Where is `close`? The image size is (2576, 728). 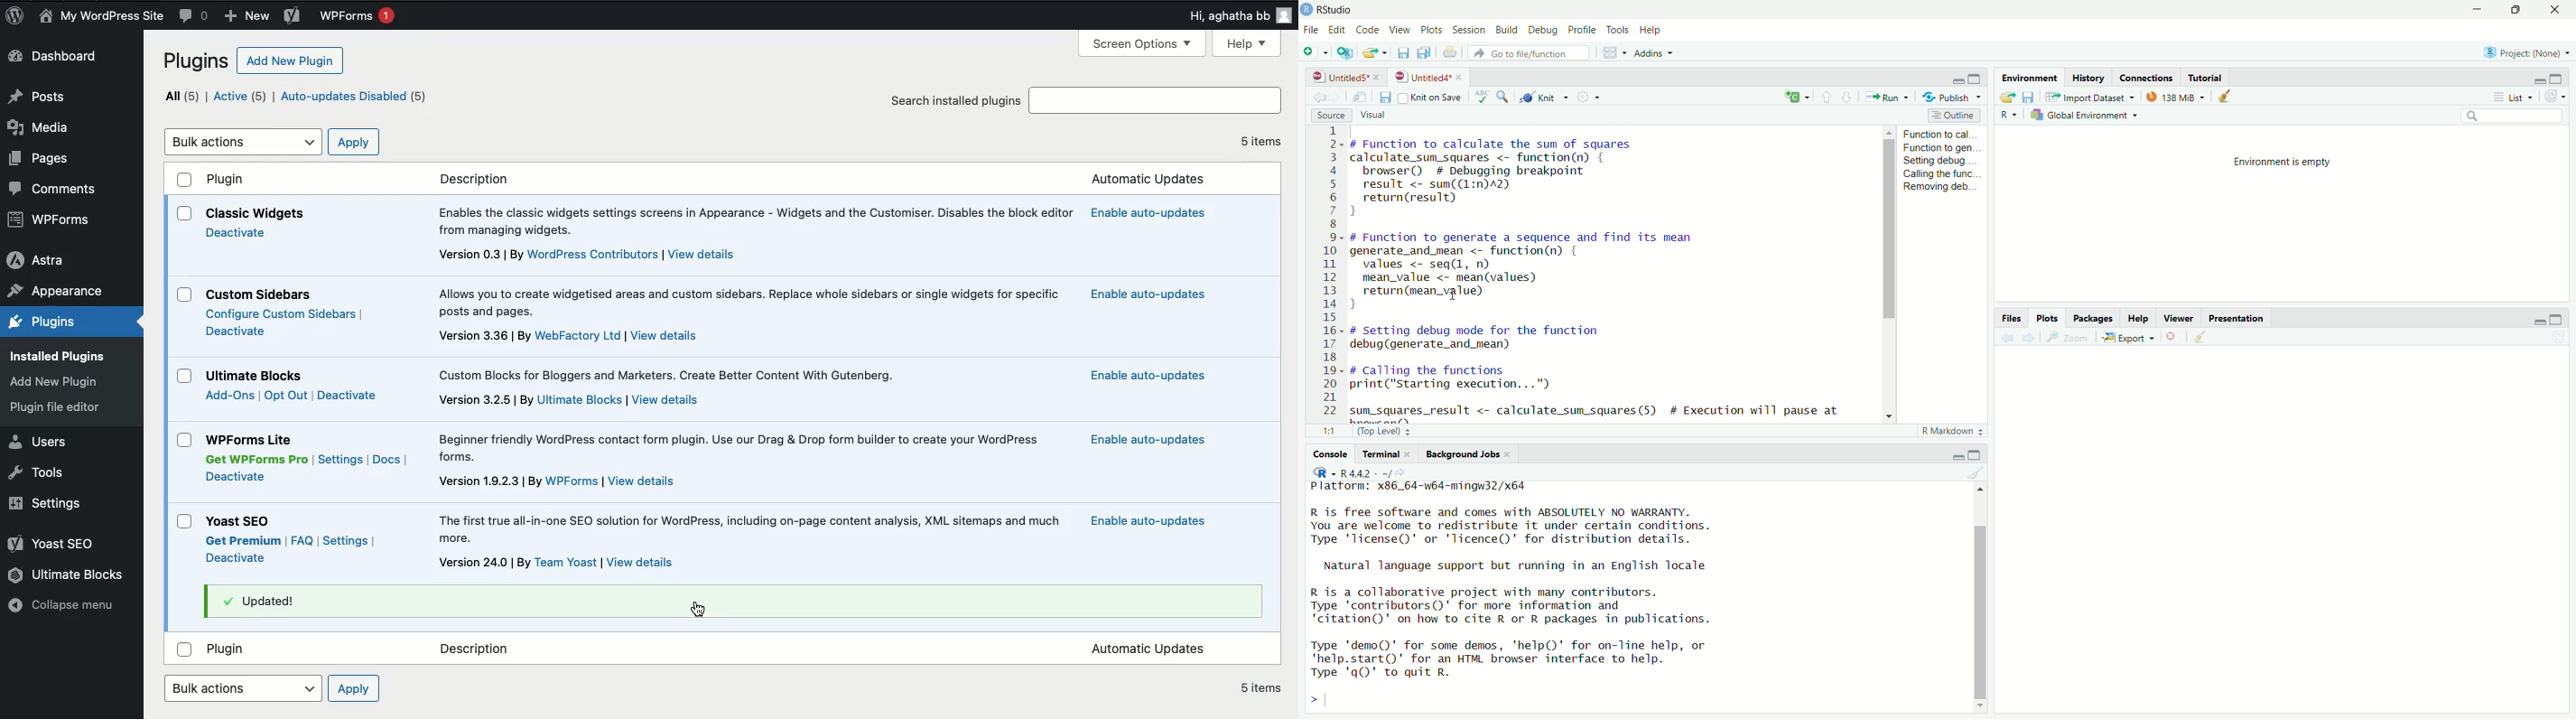 close is located at coordinates (2560, 11).